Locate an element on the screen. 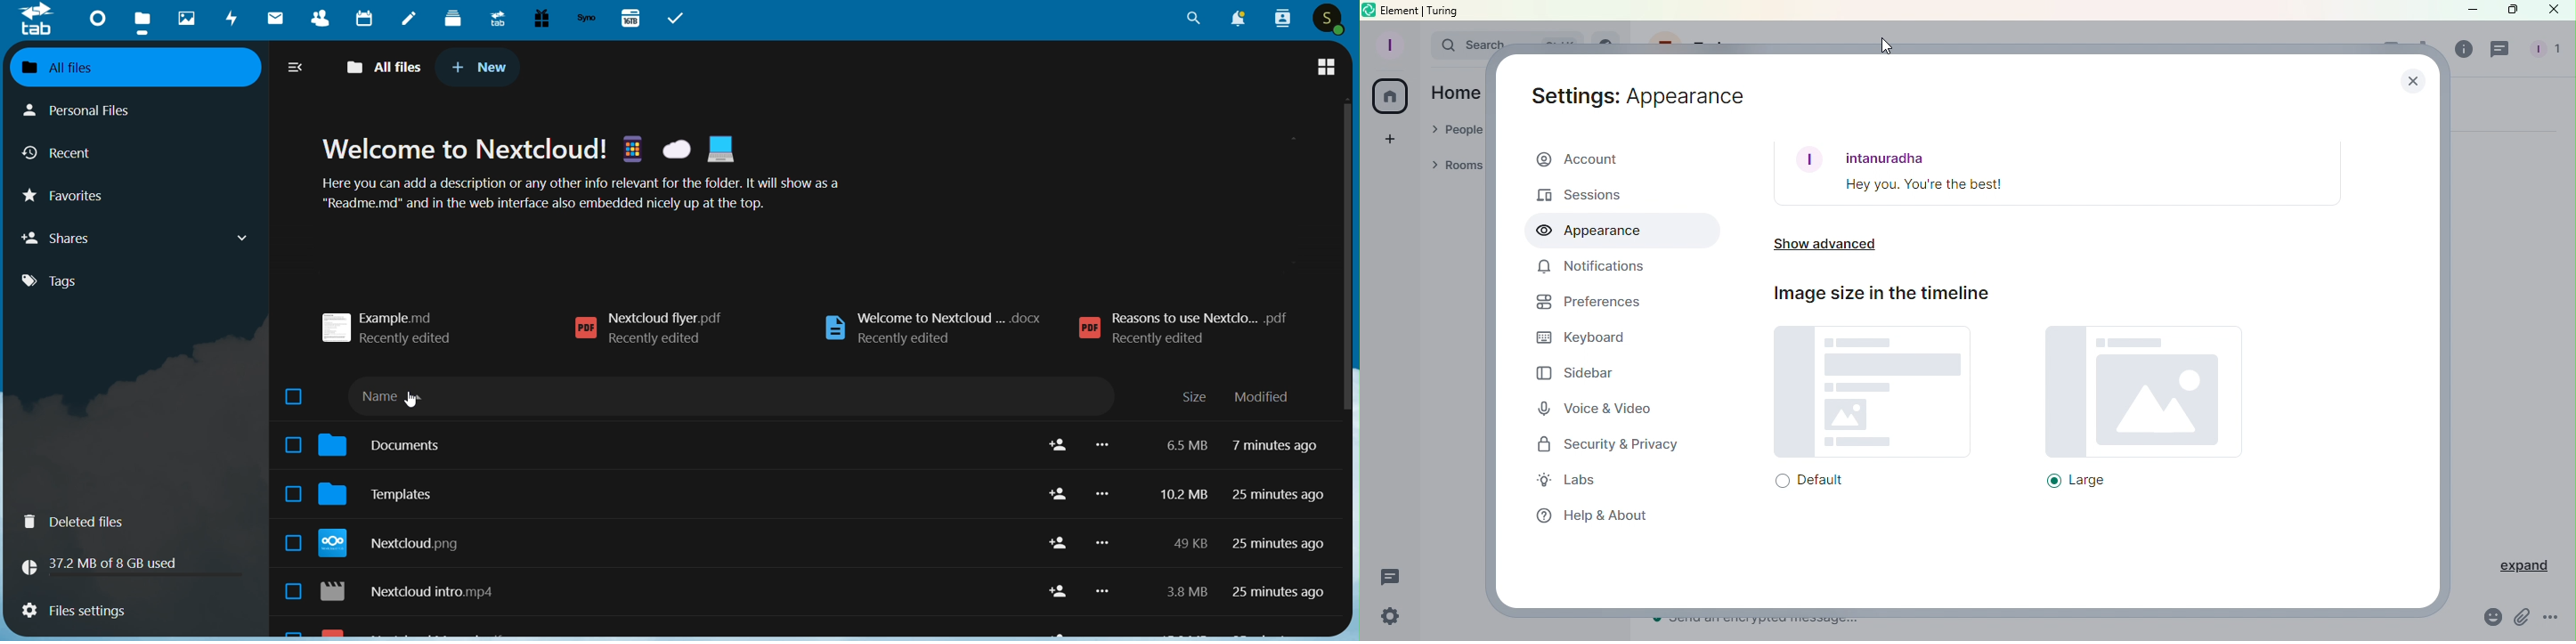 The width and height of the screenshot is (2576, 644). Contacts is located at coordinates (1282, 18).